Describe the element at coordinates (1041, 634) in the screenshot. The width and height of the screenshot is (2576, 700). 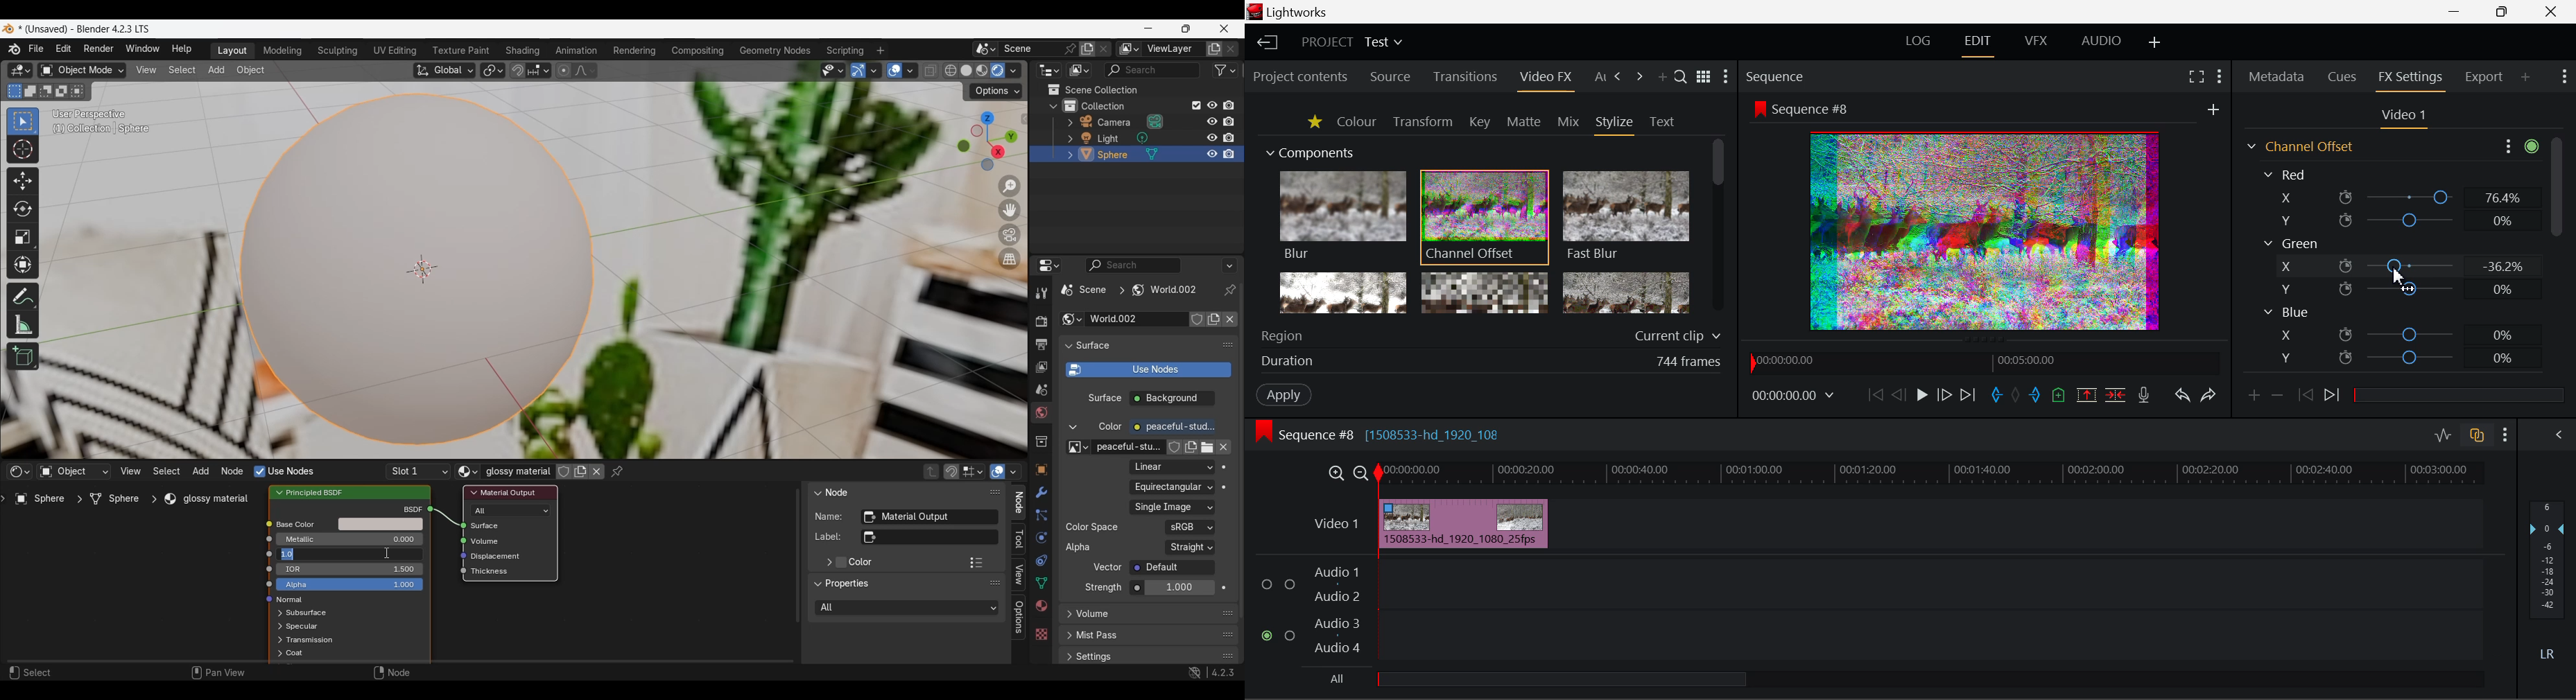
I see `Texture properties` at that location.